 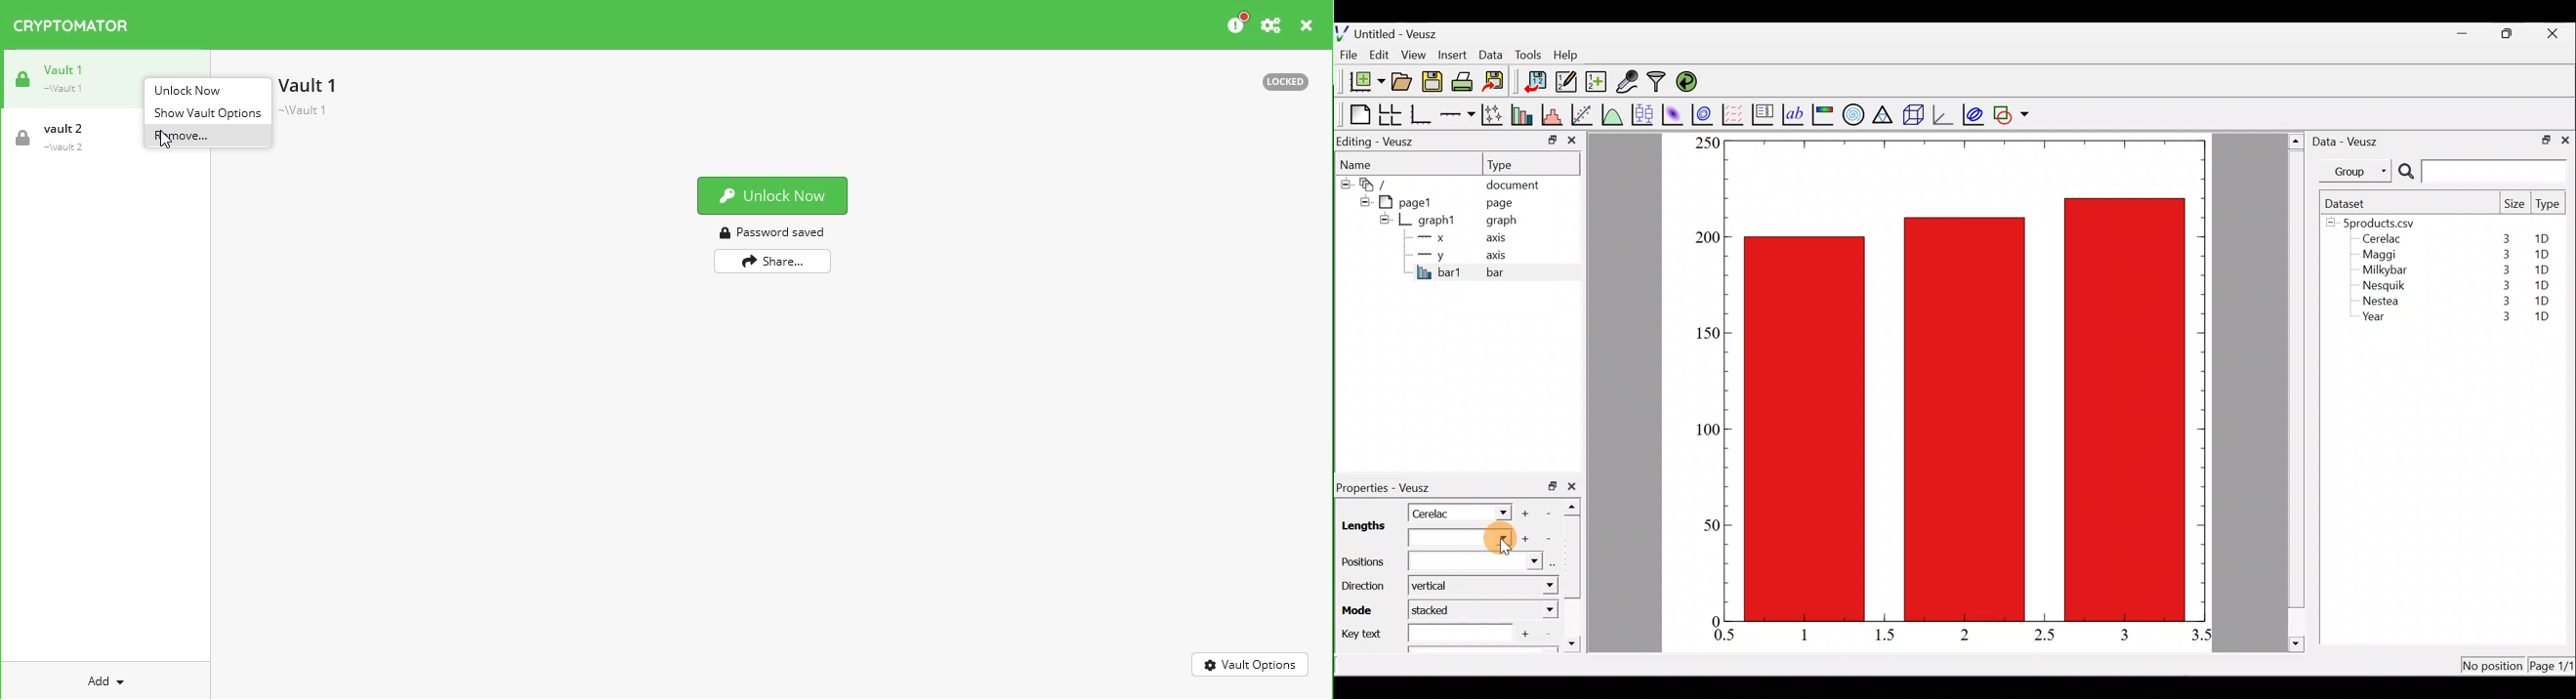 What do you see at coordinates (1437, 221) in the screenshot?
I see `graph1` at bounding box center [1437, 221].